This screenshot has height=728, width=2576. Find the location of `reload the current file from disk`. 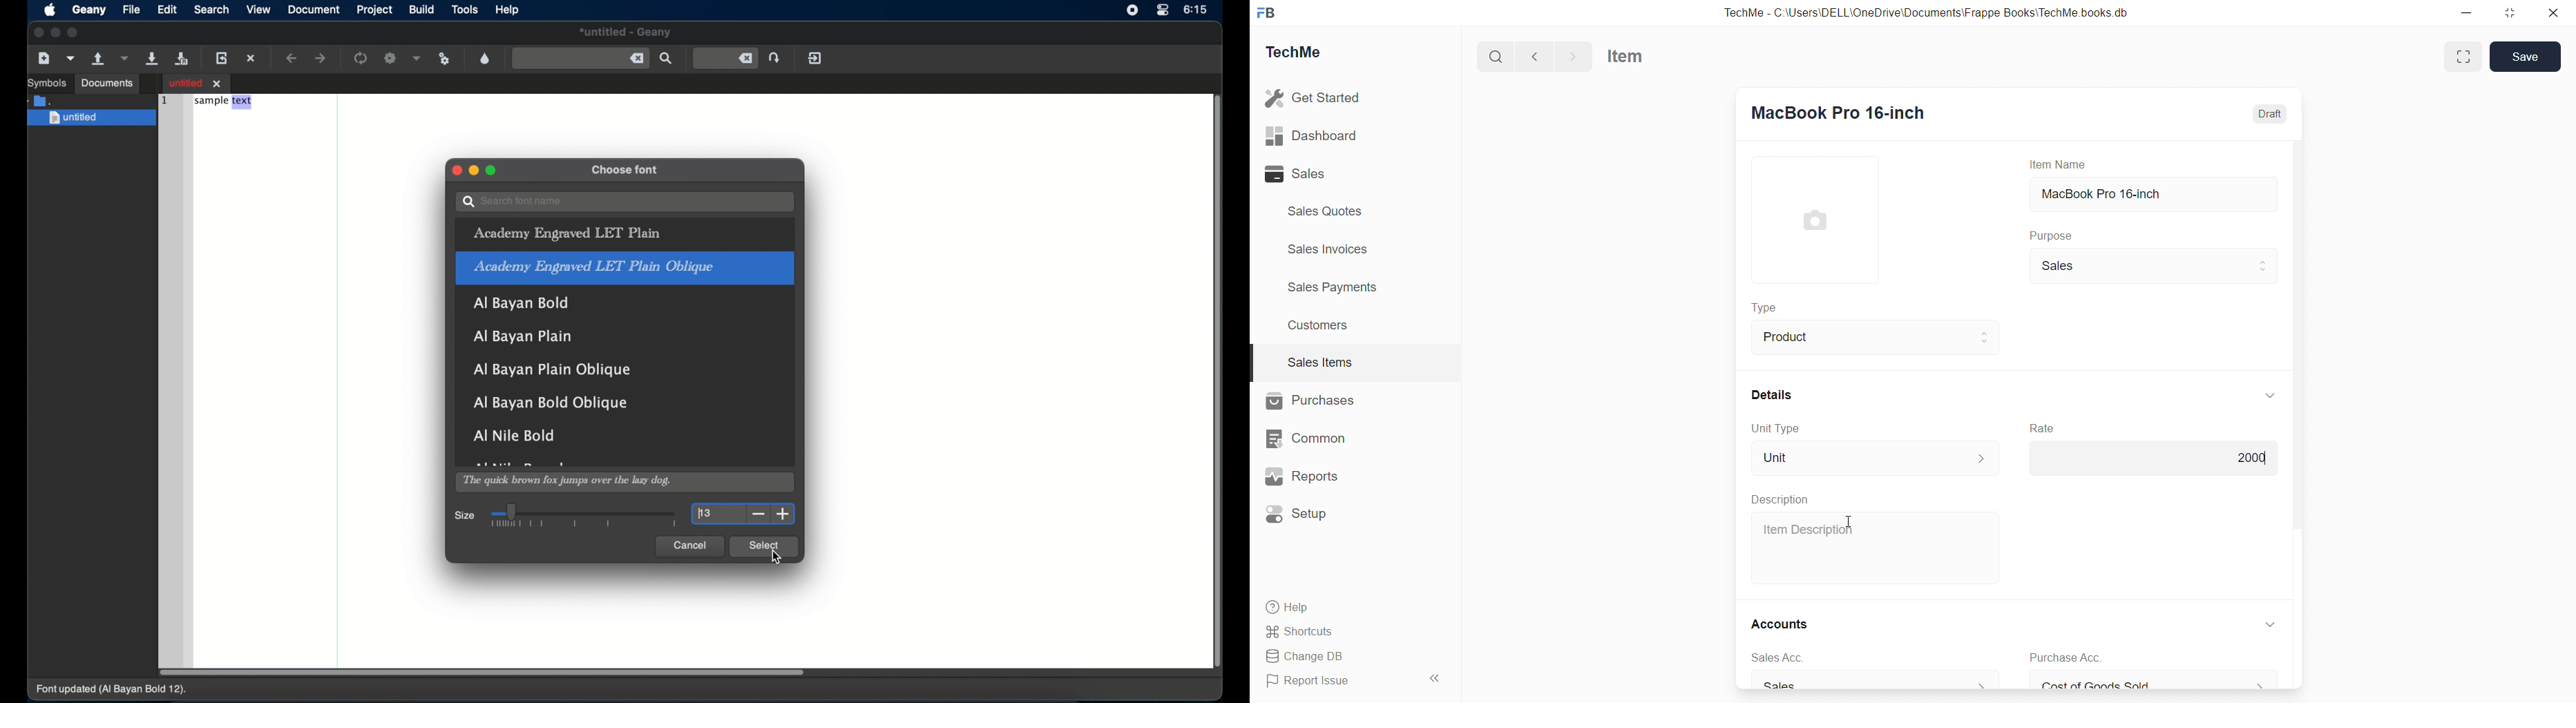

reload the current file from disk is located at coordinates (223, 58).